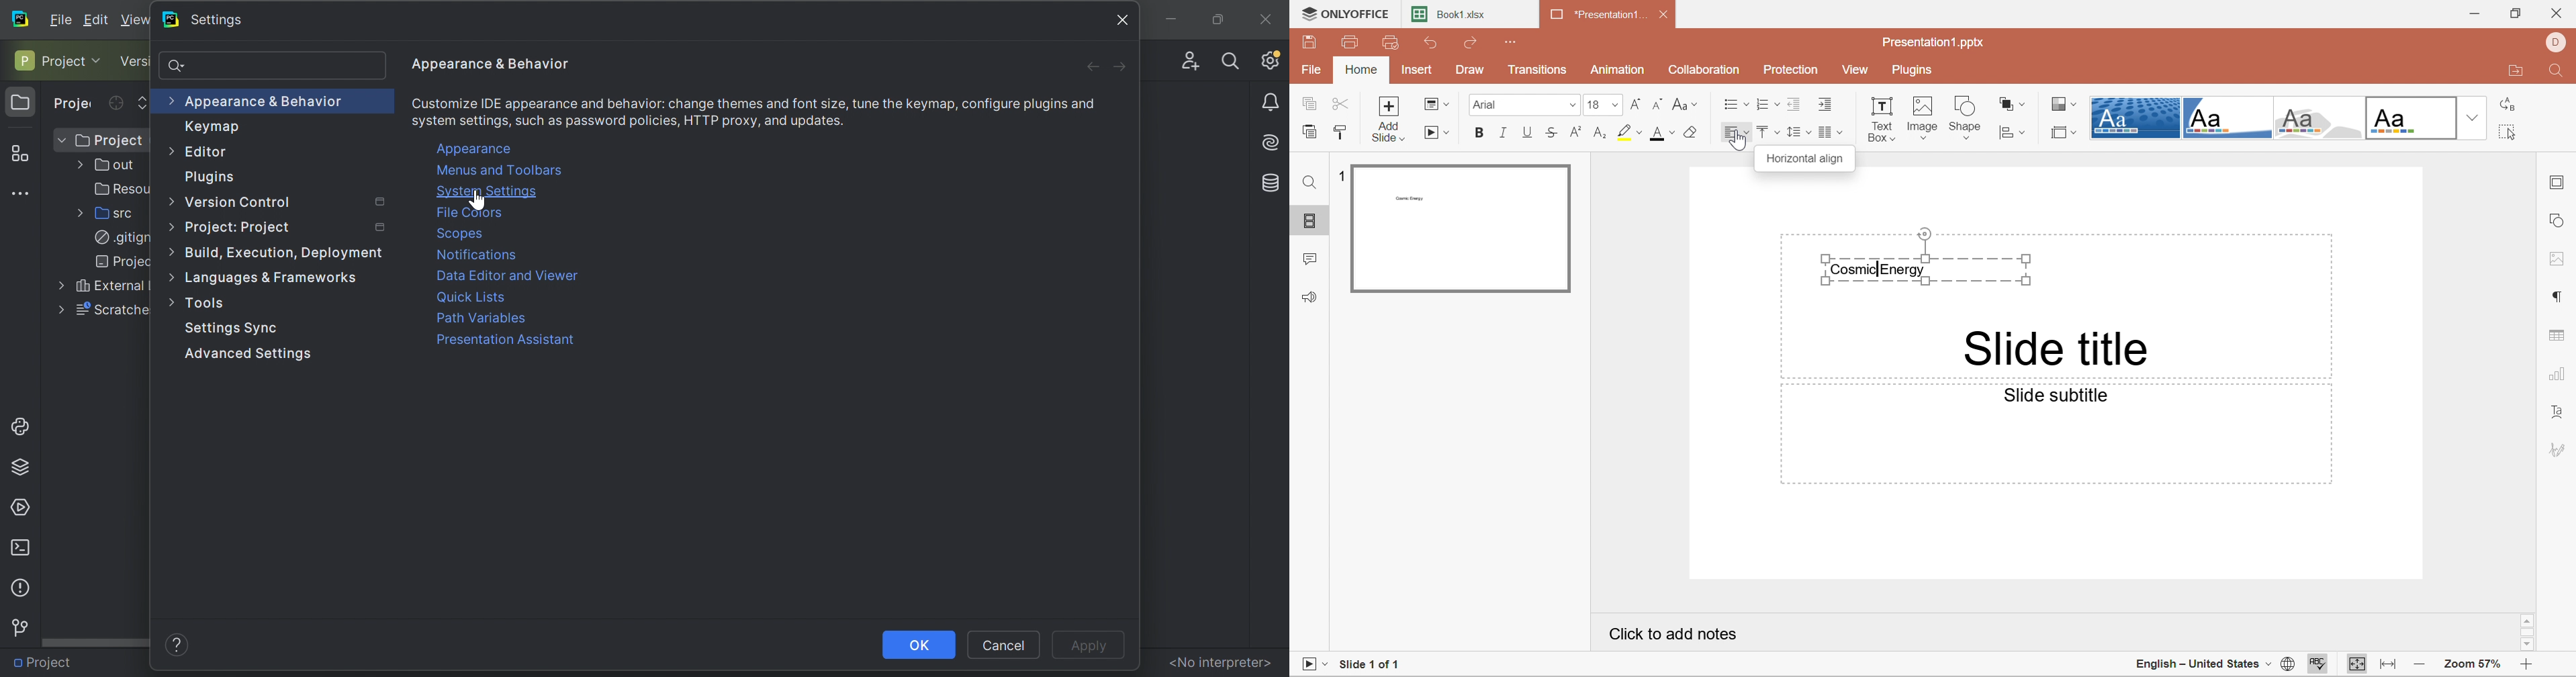 The image size is (2576, 700). What do you see at coordinates (1415, 72) in the screenshot?
I see `Insert` at bounding box center [1415, 72].